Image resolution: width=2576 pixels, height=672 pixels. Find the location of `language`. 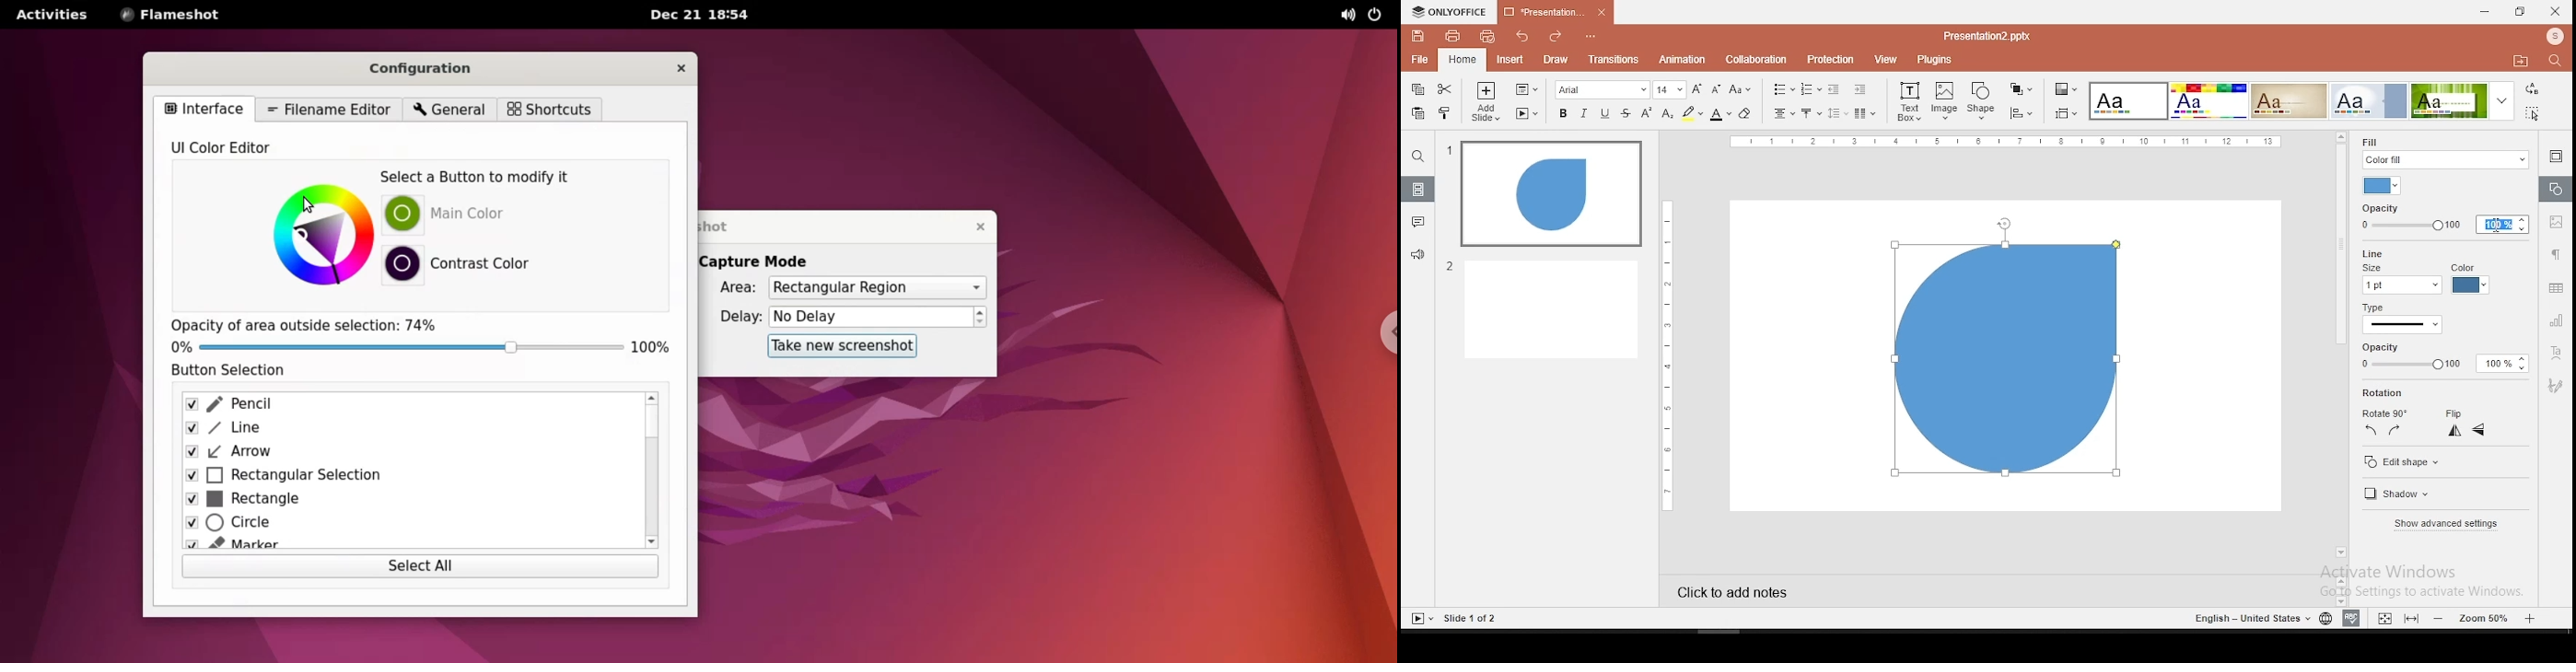

language is located at coordinates (2325, 619).